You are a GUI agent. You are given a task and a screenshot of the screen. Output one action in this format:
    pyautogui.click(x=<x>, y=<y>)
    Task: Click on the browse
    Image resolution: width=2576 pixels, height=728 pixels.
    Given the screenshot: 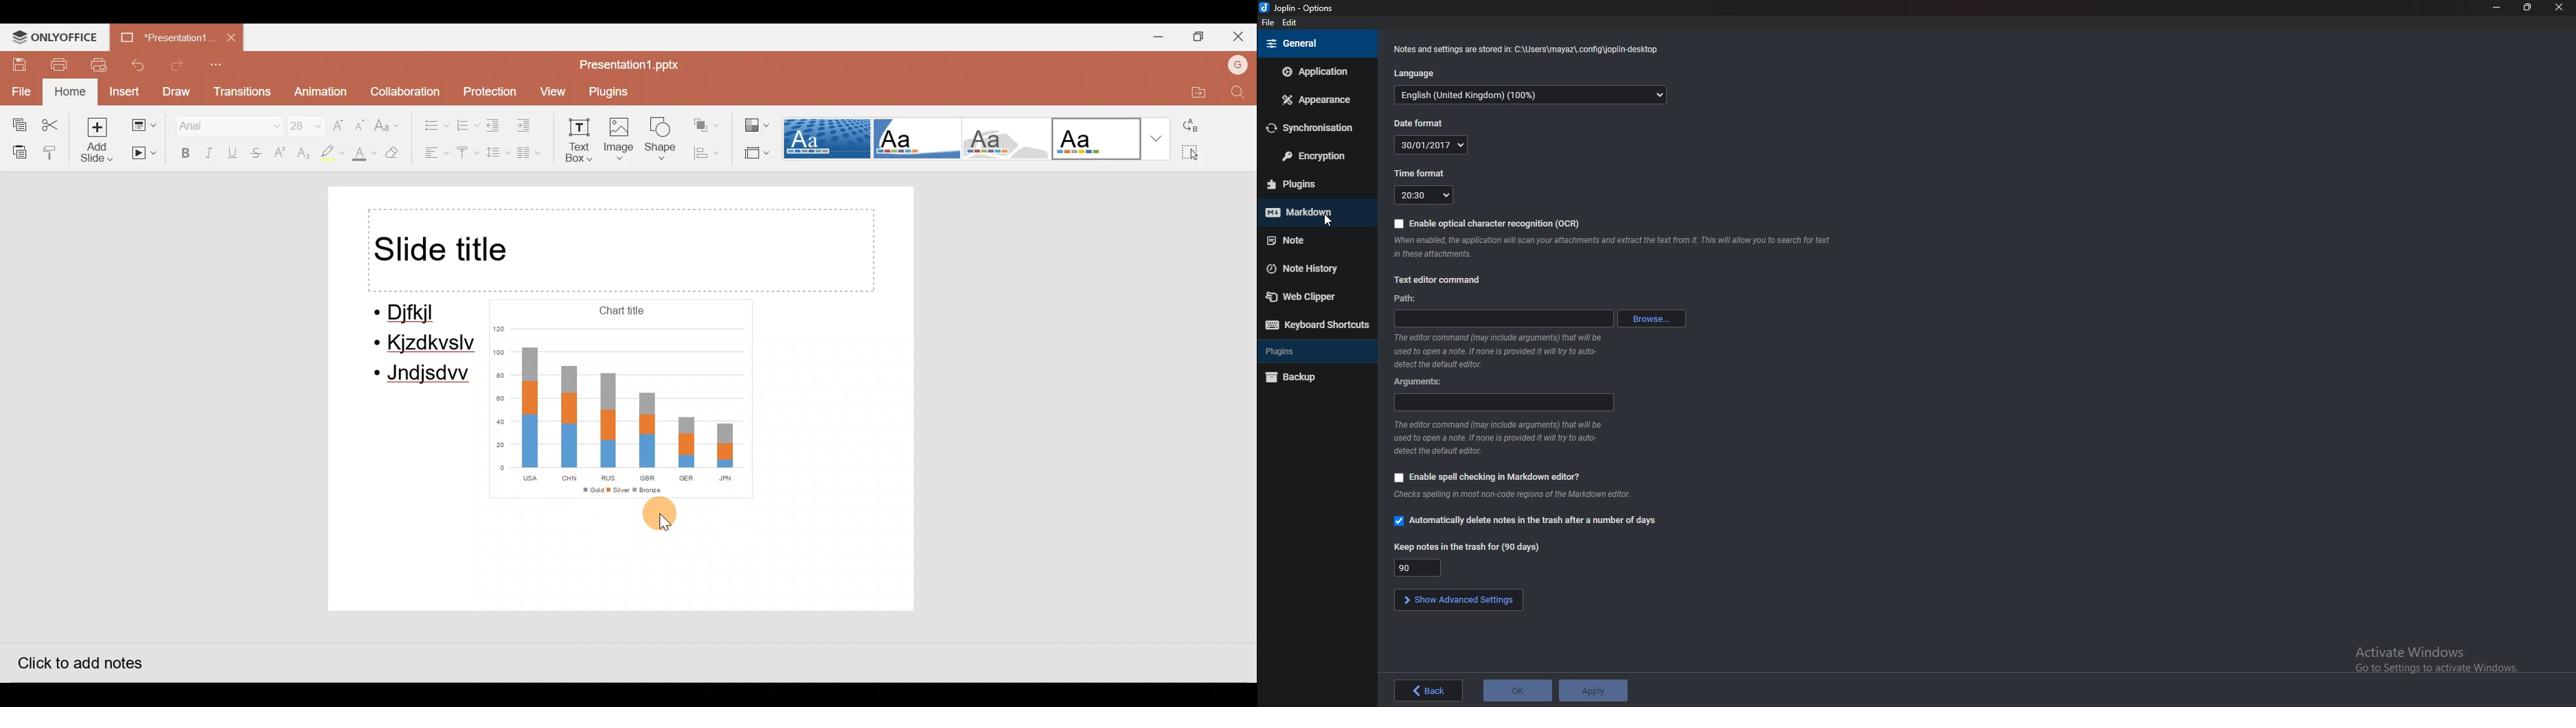 What is the action you would take?
    pyautogui.click(x=1656, y=316)
    